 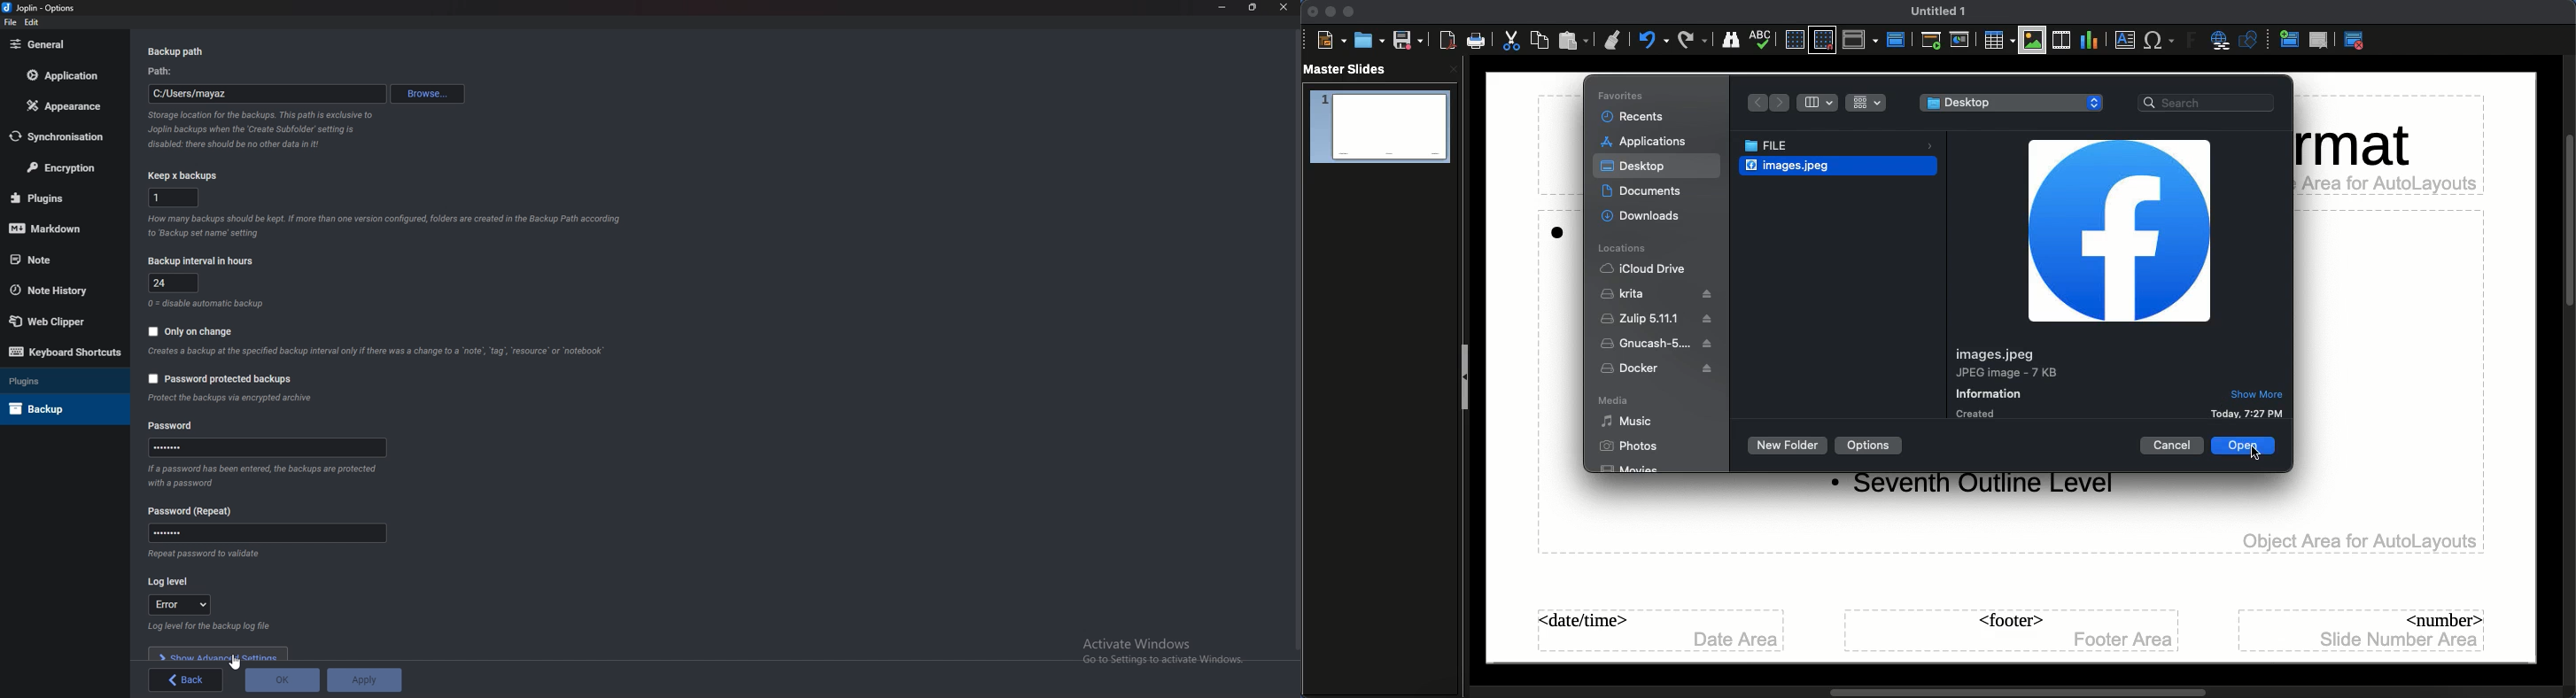 What do you see at coordinates (202, 262) in the screenshot?
I see `Backup interval in hours` at bounding box center [202, 262].